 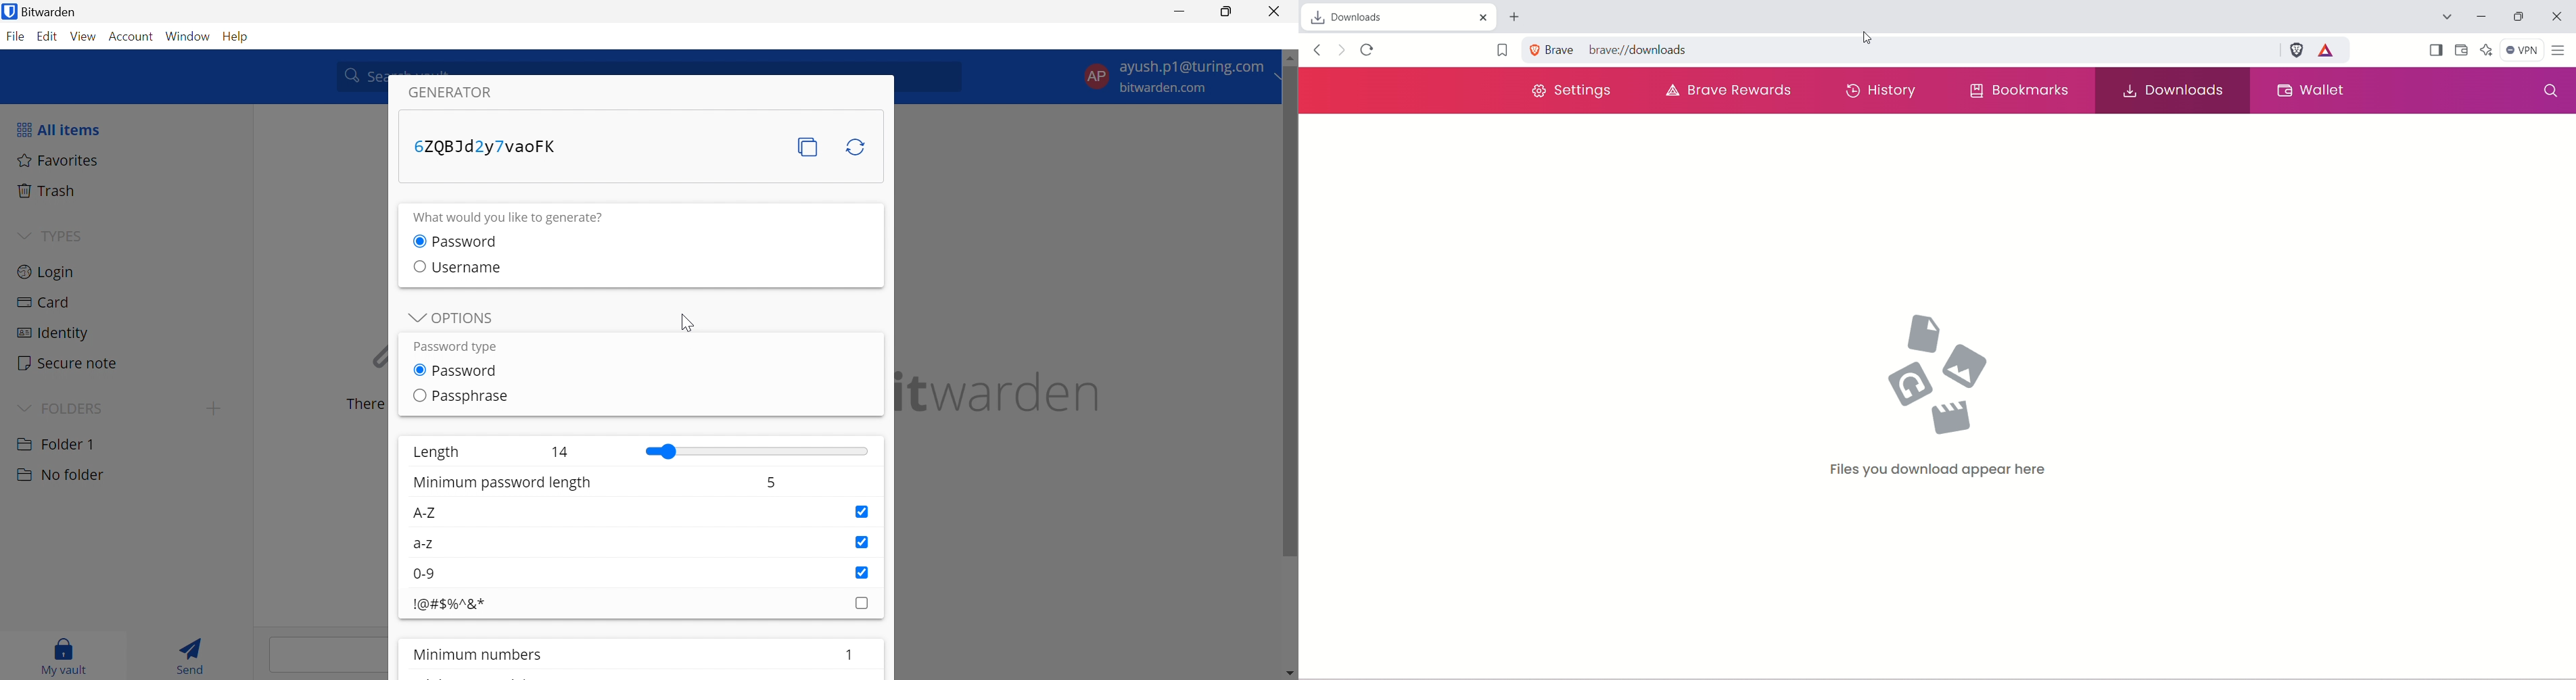 What do you see at coordinates (466, 266) in the screenshot?
I see `Username` at bounding box center [466, 266].